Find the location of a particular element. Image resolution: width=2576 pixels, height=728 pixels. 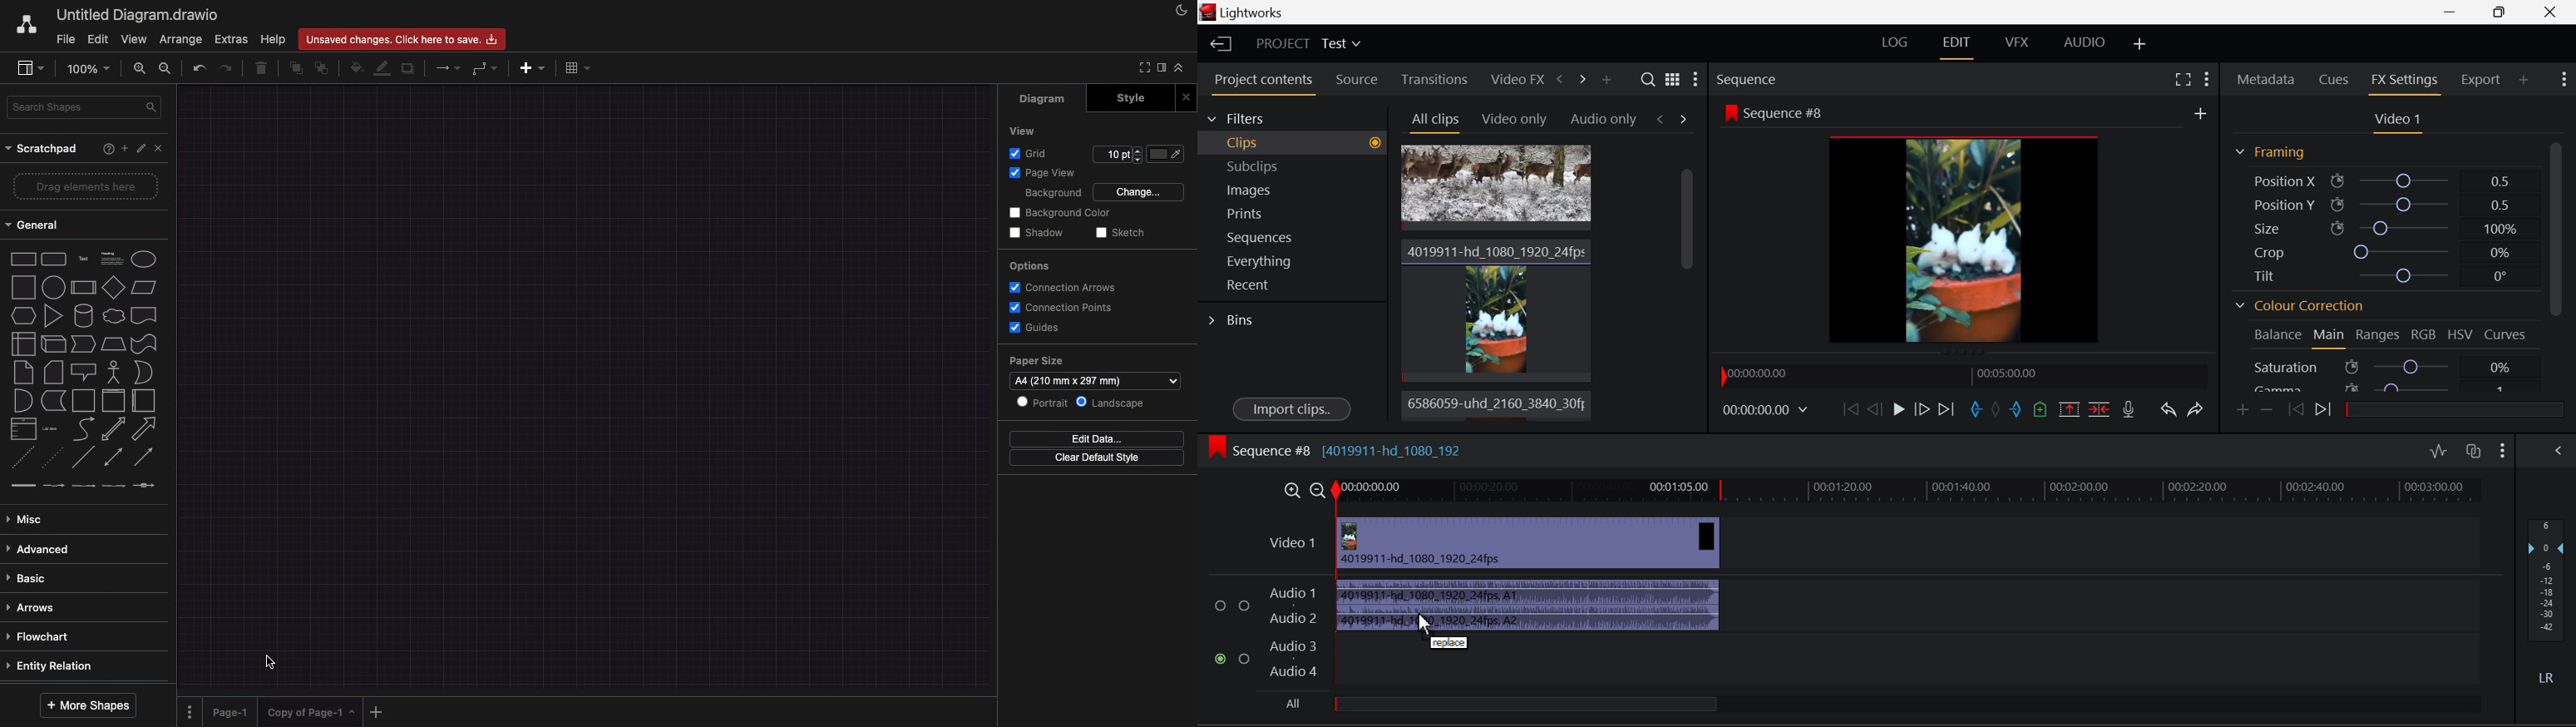

text is located at coordinates (111, 258).